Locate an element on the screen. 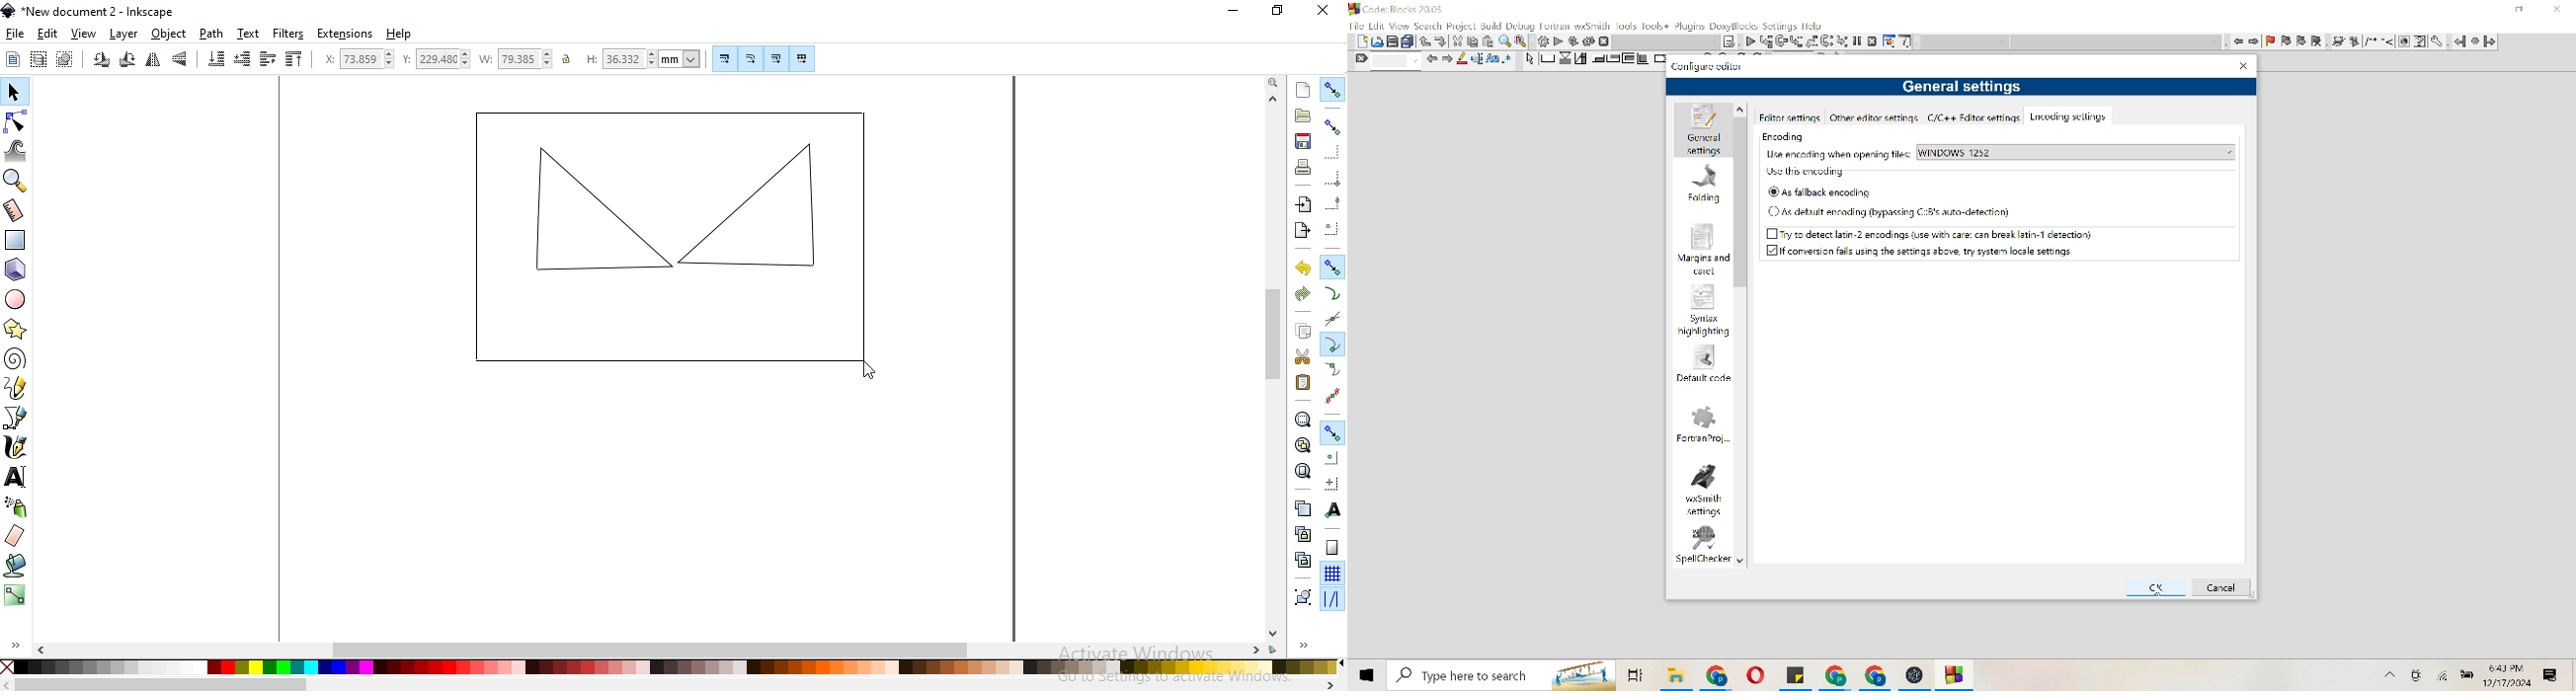  move gradients along with objects is located at coordinates (776, 59).